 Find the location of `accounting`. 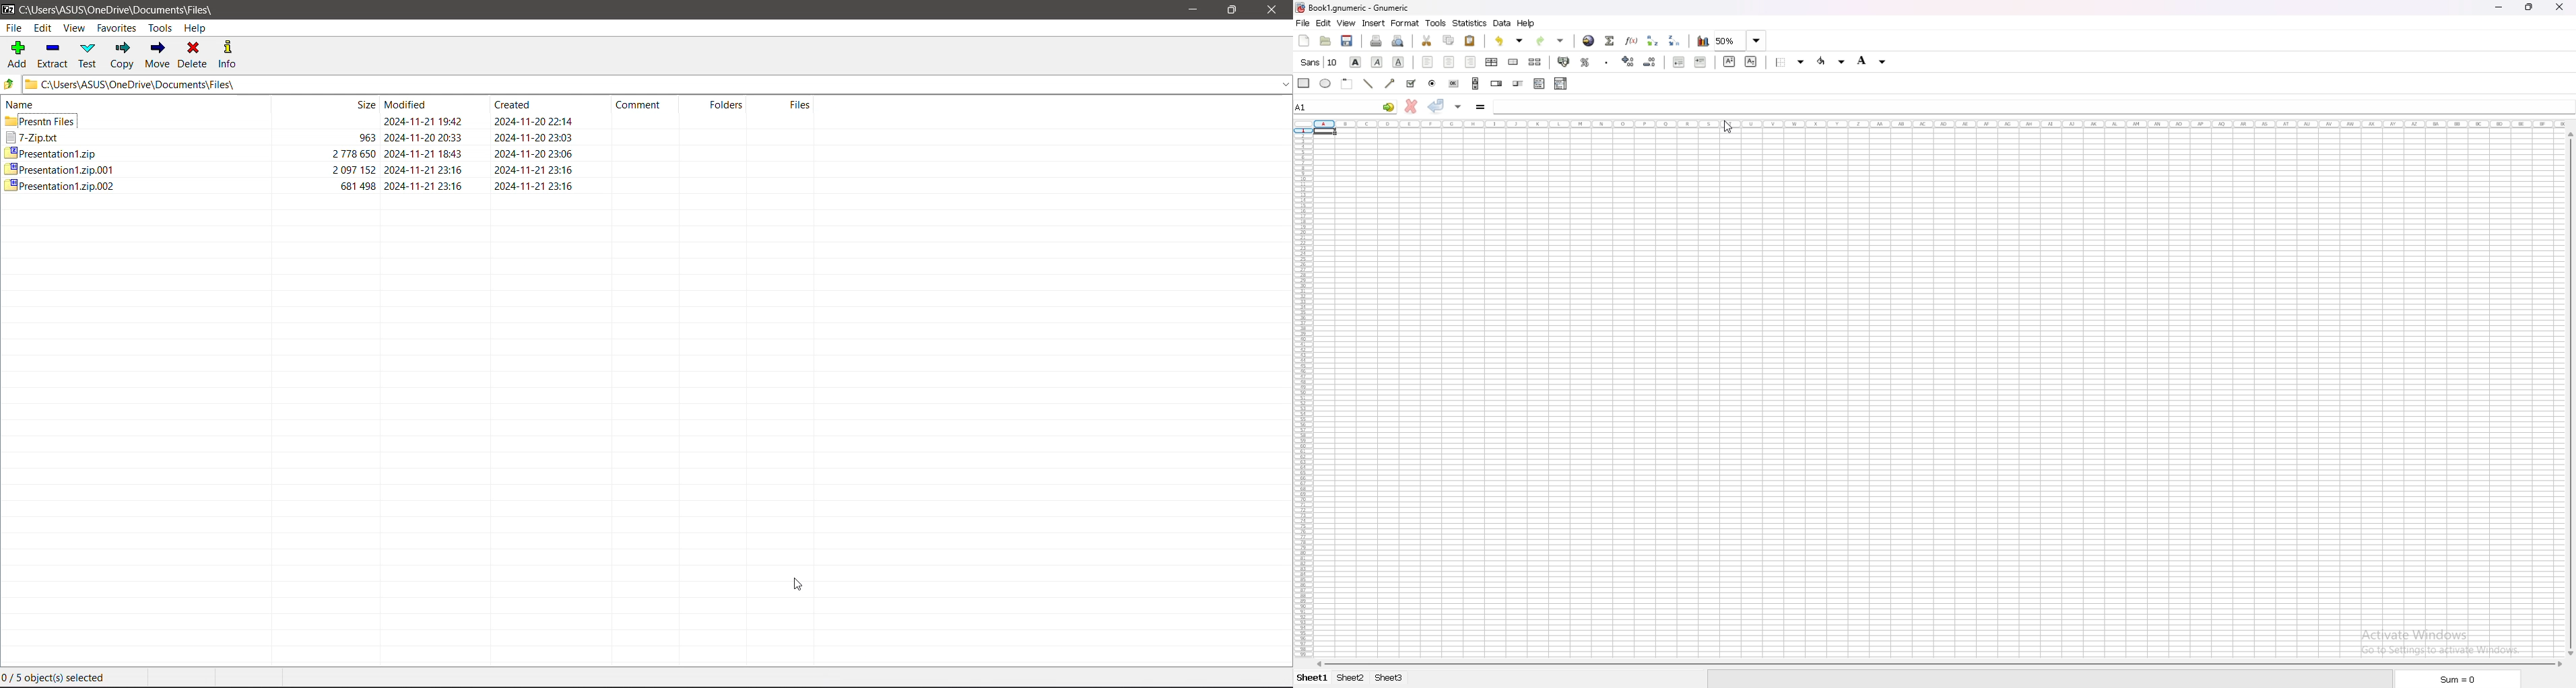

accounting is located at coordinates (1564, 61).